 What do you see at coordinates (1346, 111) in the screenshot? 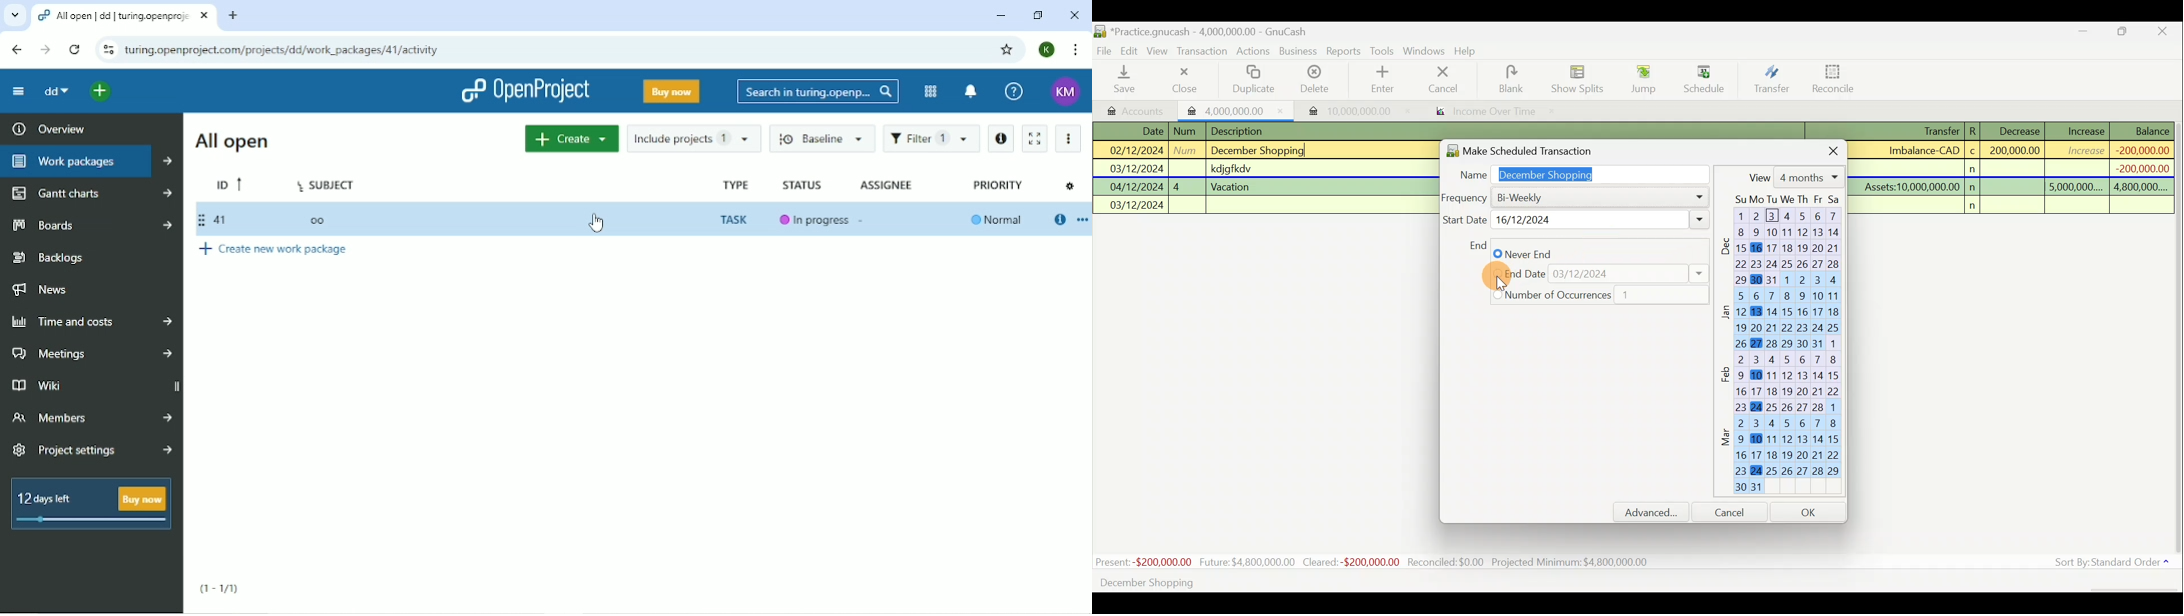
I see `Imported transaction 2` at bounding box center [1346, 111].